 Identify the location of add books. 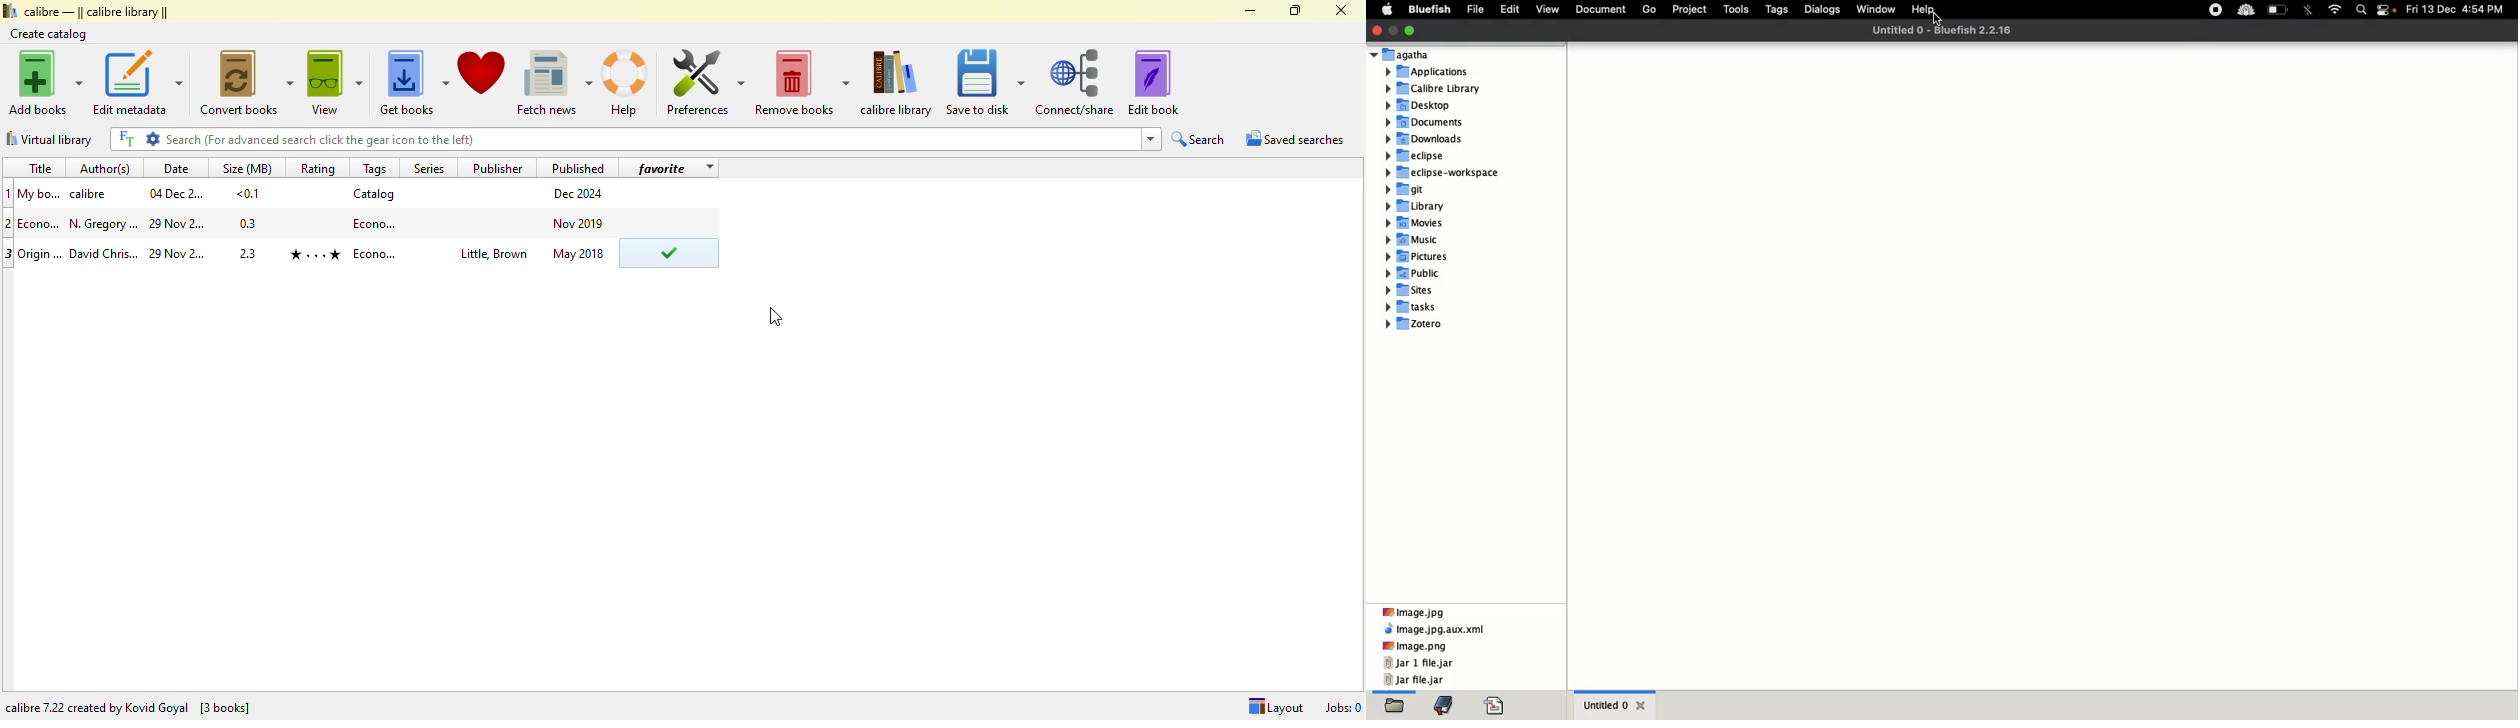
(46, 82).